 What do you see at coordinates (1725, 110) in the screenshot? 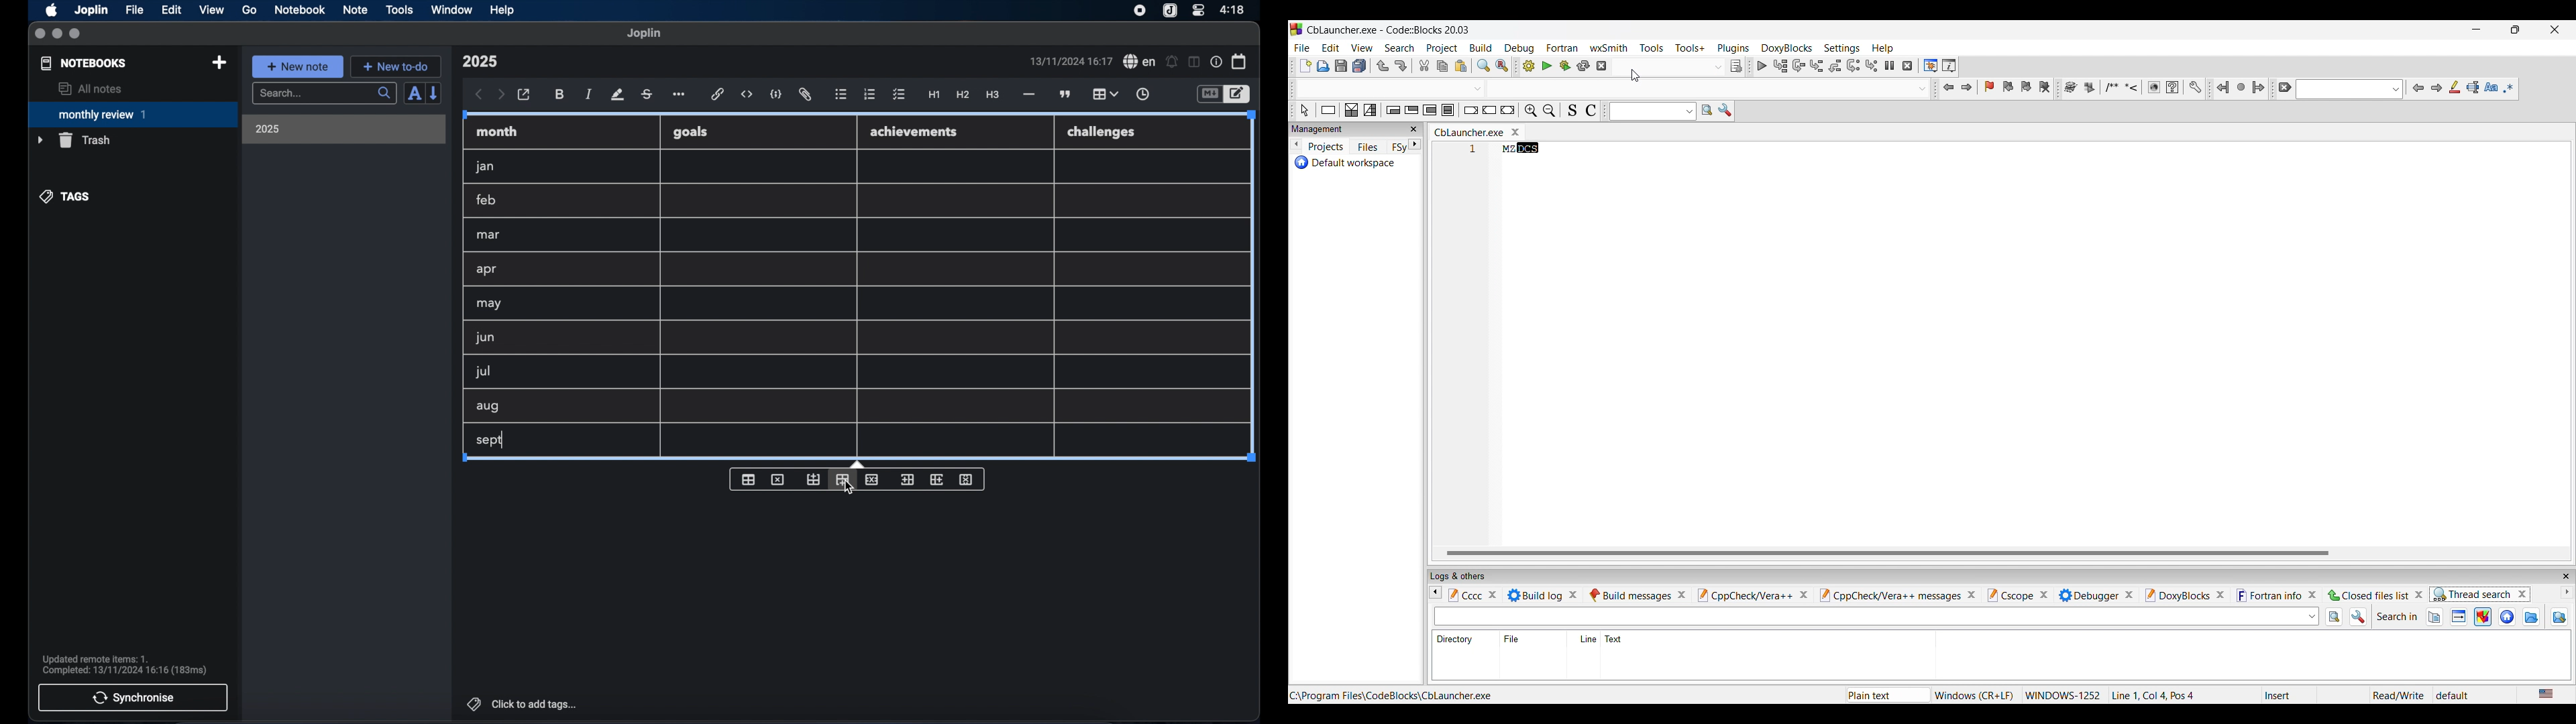
I see `Show options window` at bounding box center [1725, 110].